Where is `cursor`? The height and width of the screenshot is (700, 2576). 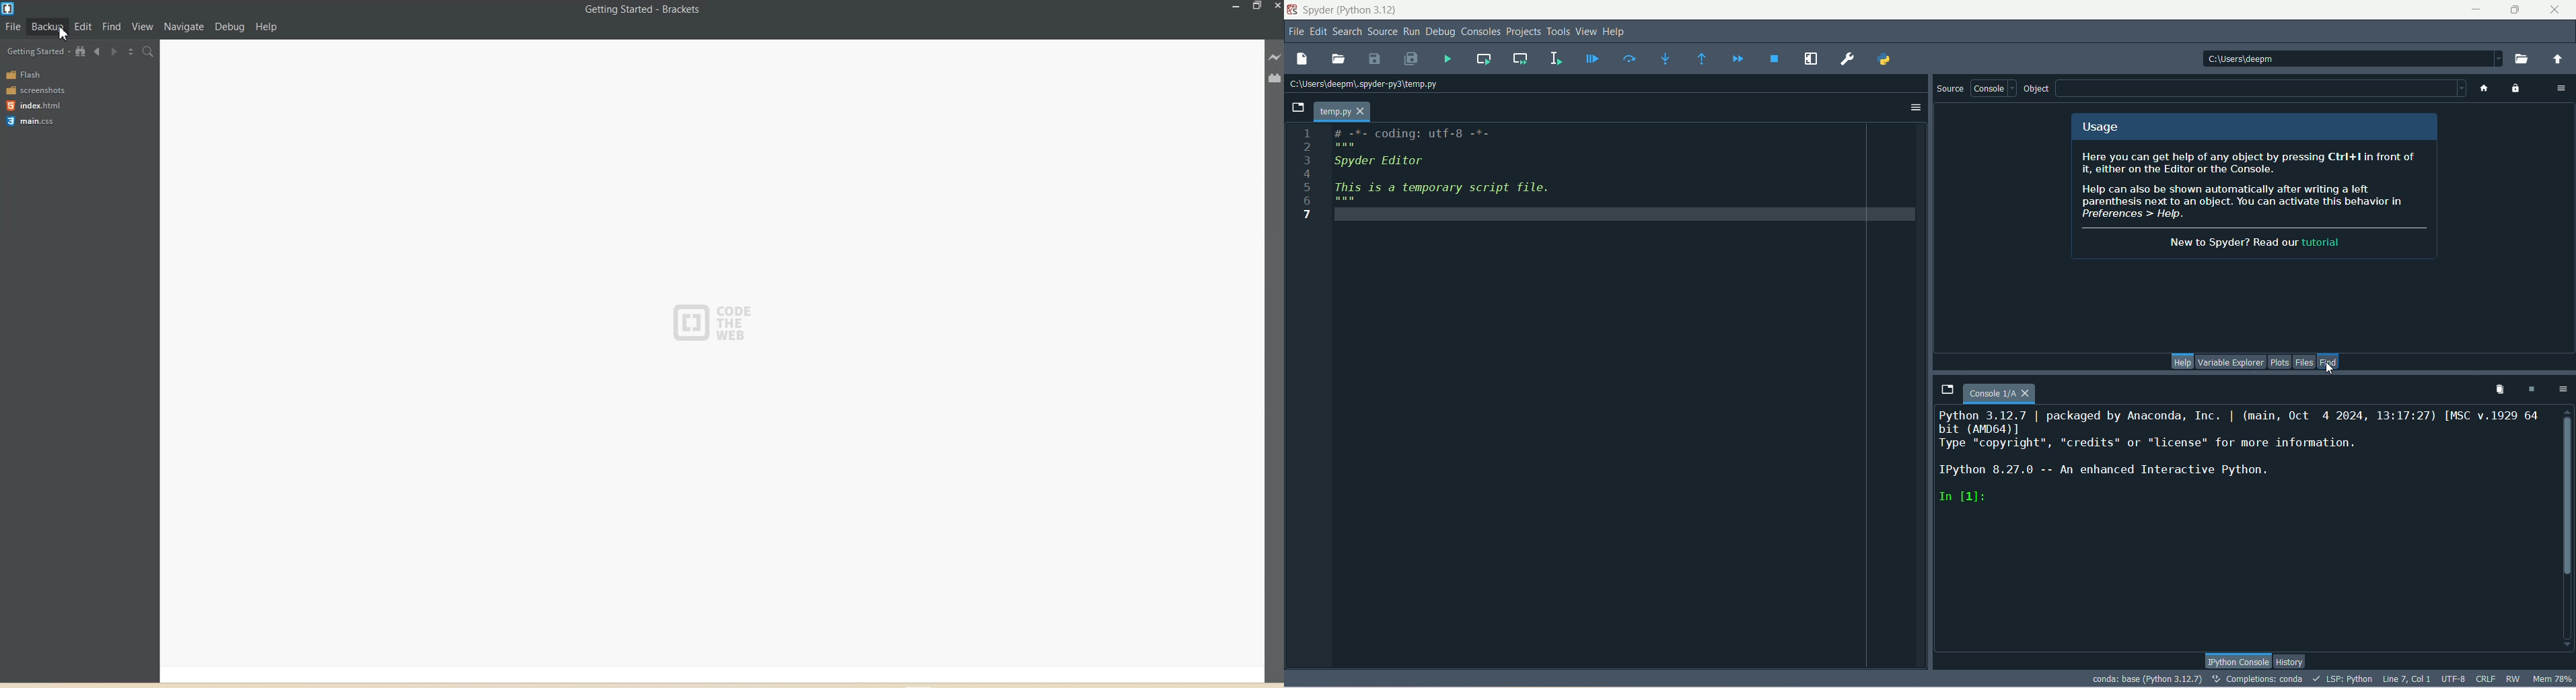
cursor is located at coordinates (2332, 370).